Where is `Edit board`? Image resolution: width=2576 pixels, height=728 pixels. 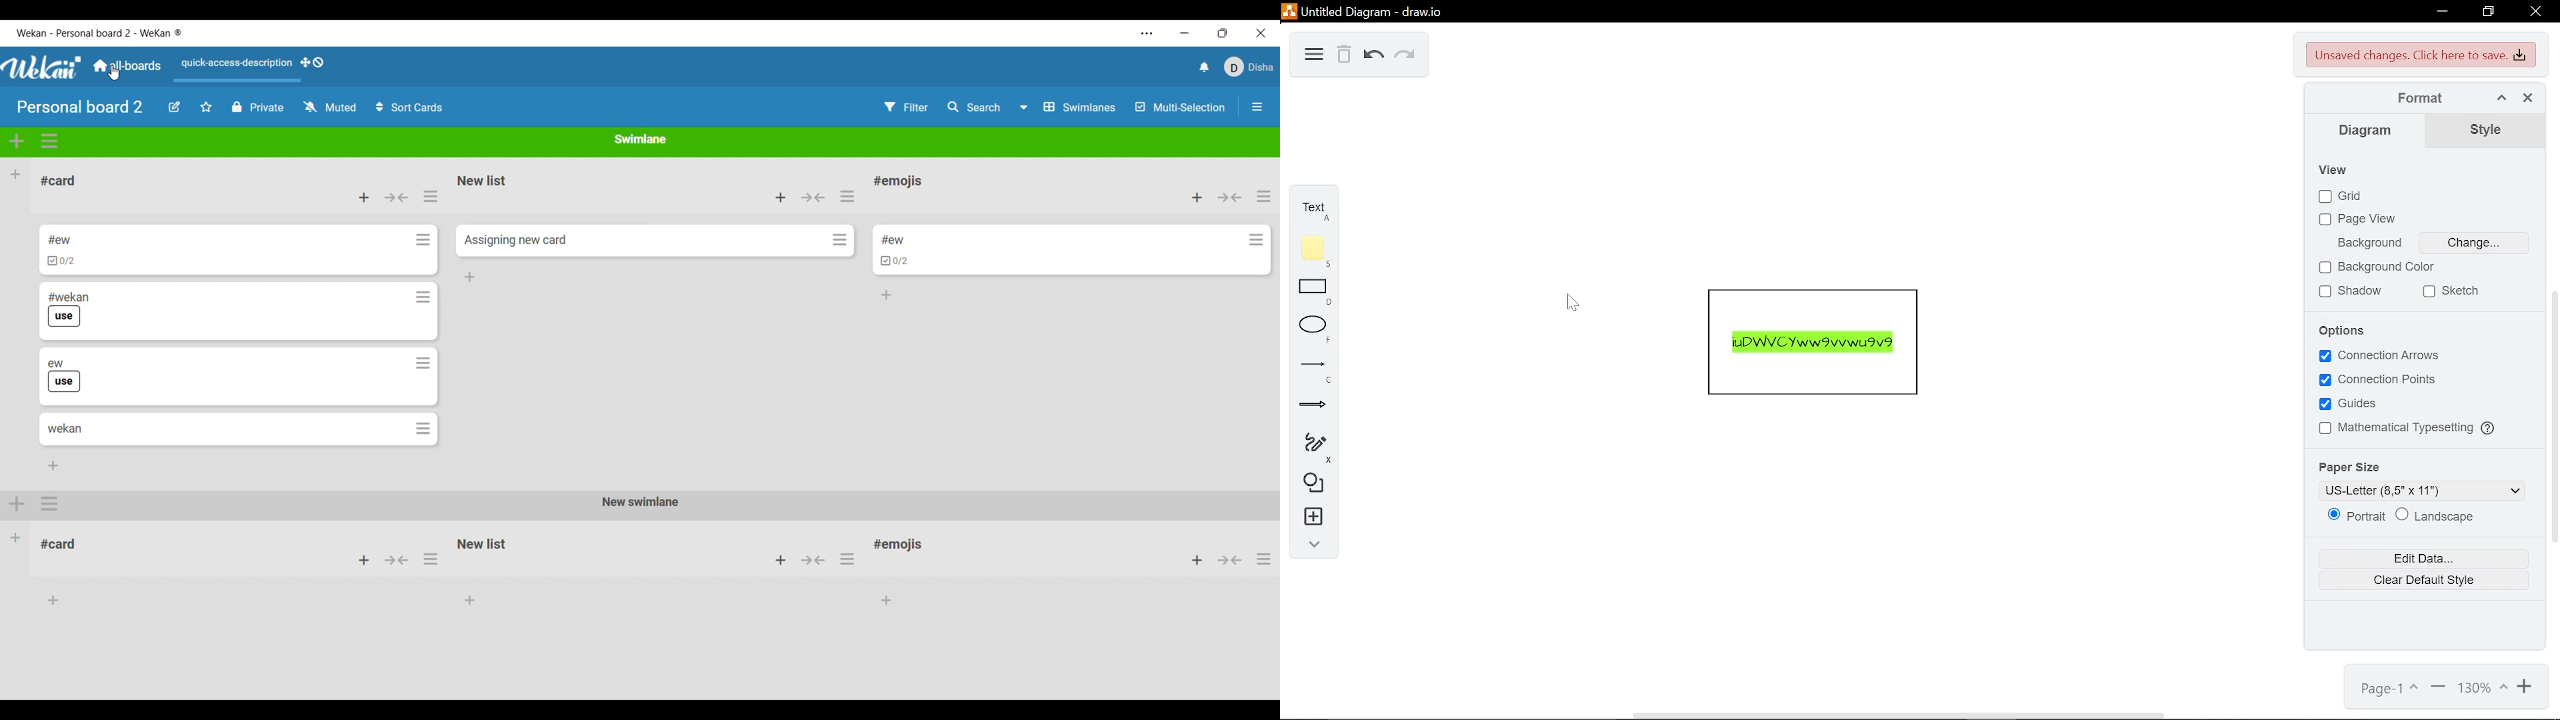 Edit board is located at coordinates (174, 107).